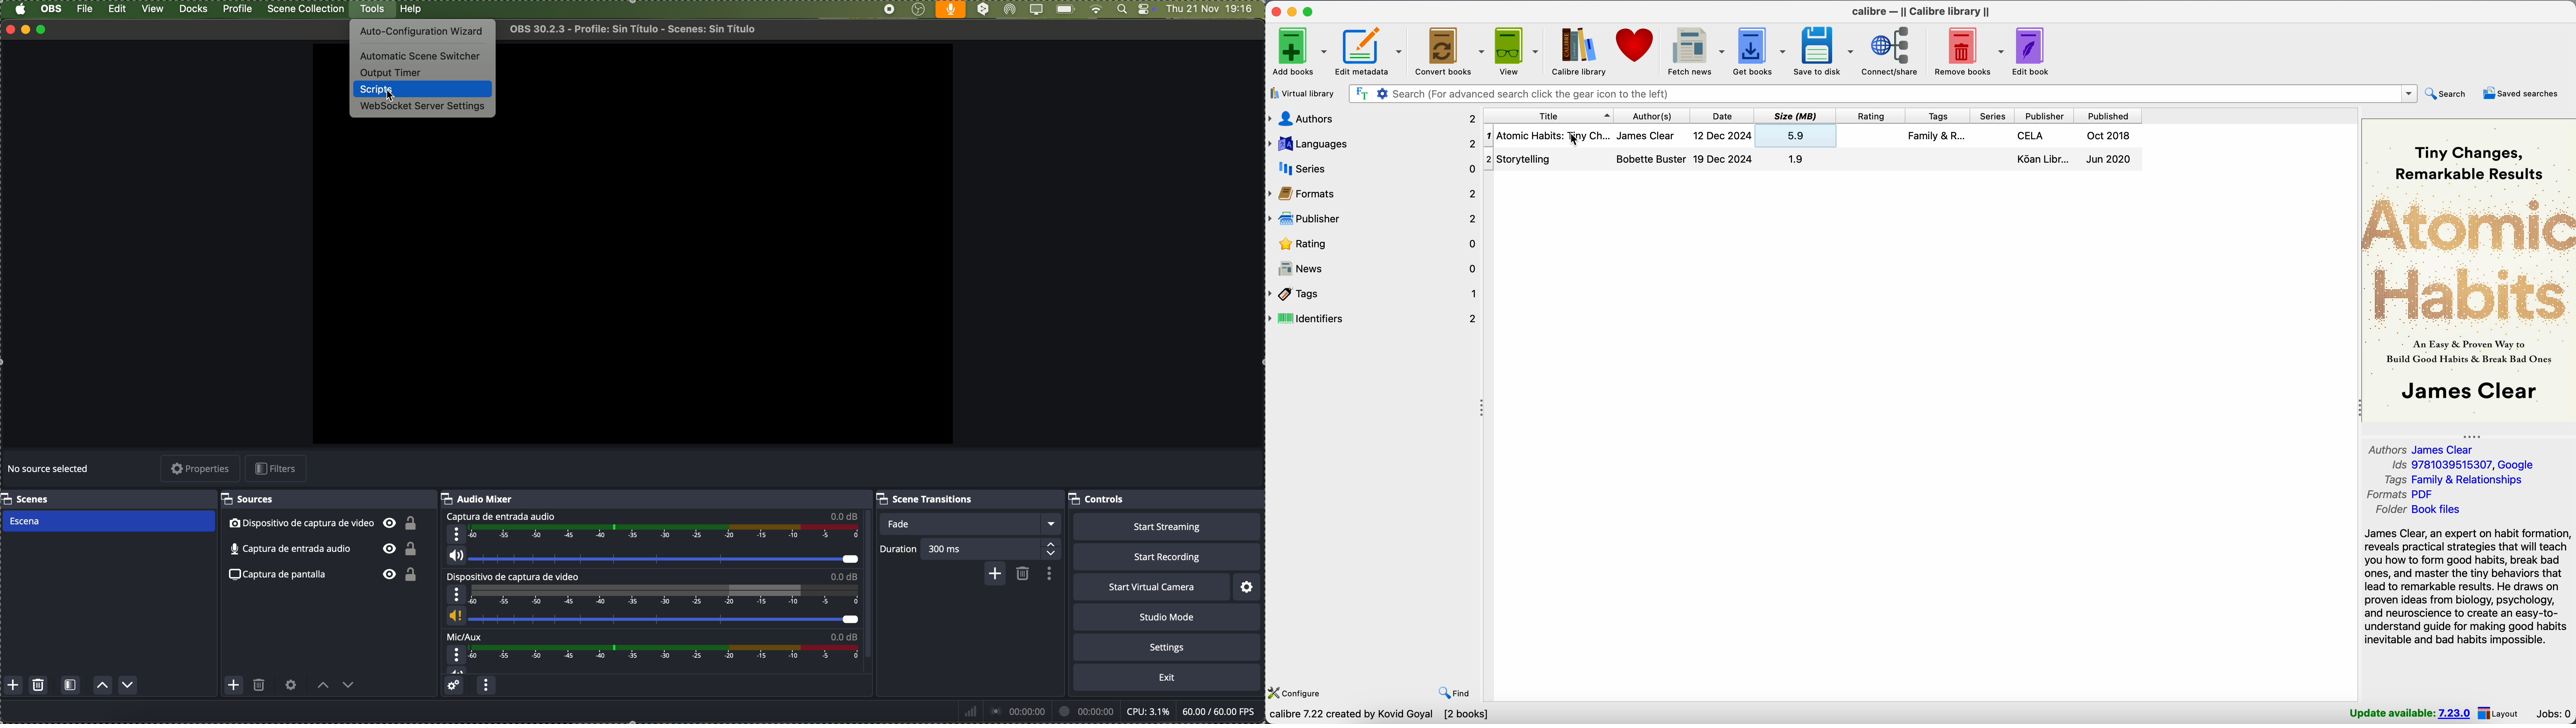  I want to click on voice activated, so click(951, 9).